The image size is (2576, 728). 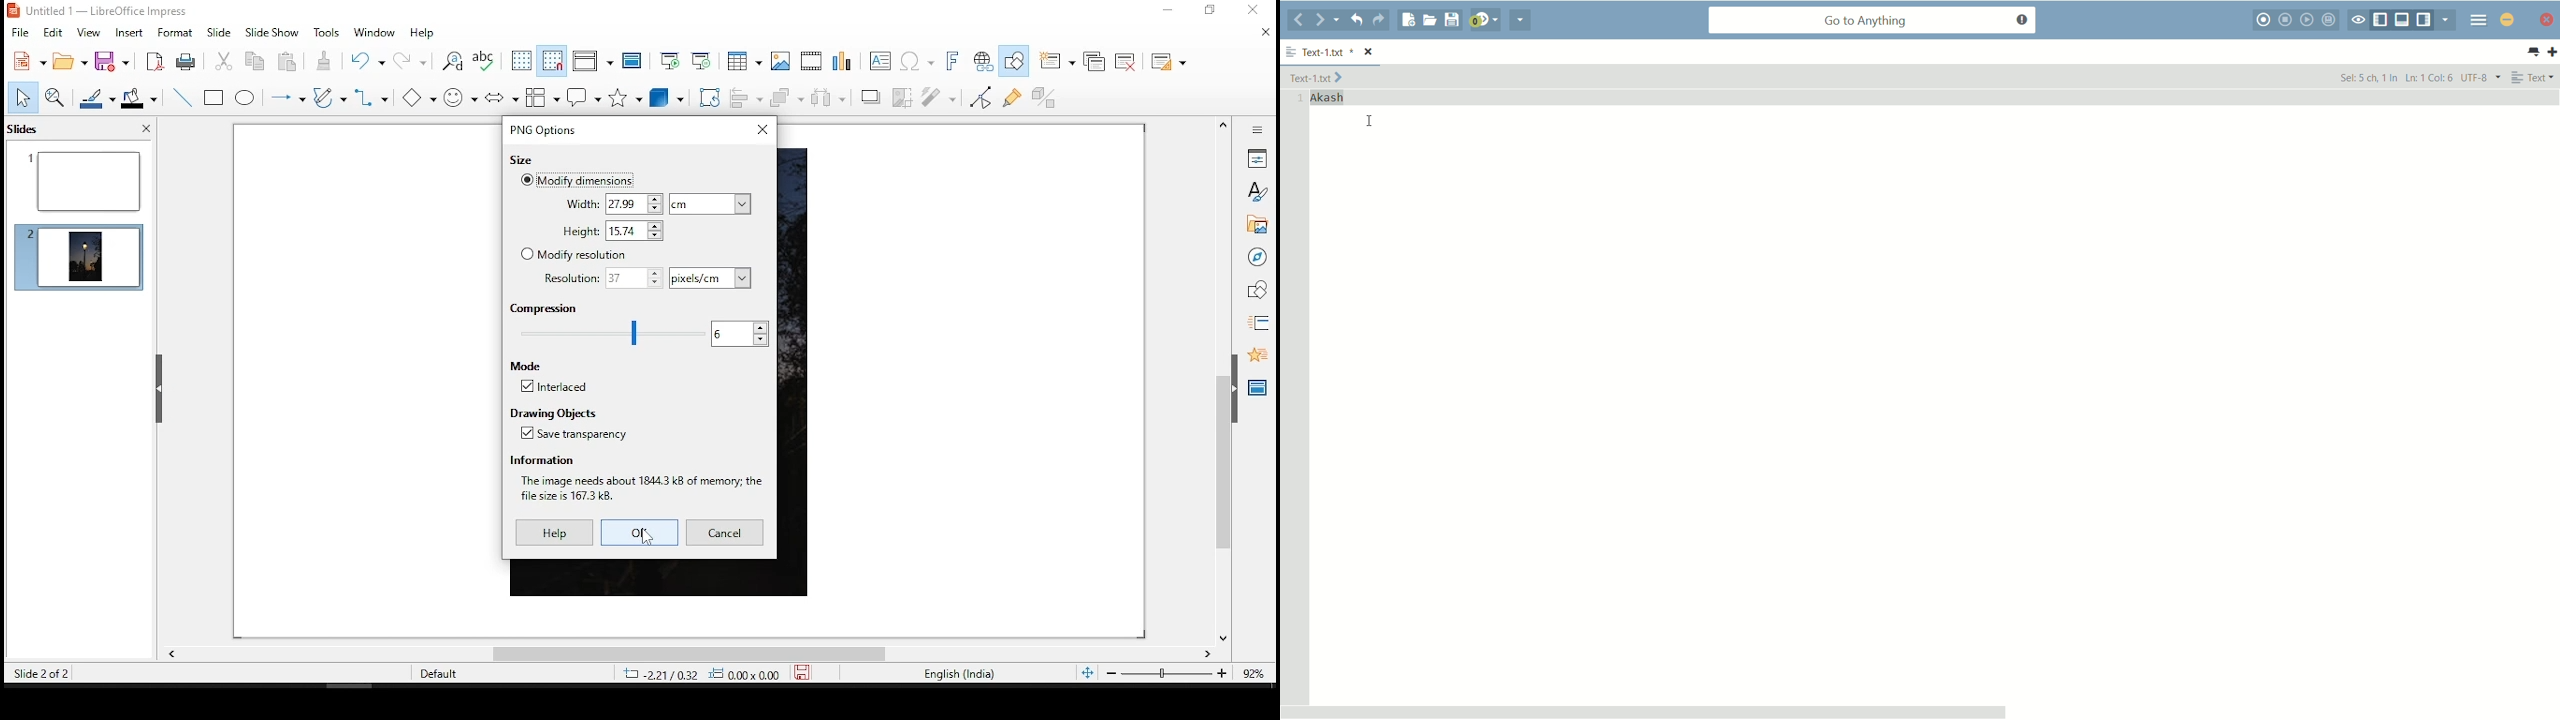 I want to click on zoom and pan, so click(x=58, y=99).